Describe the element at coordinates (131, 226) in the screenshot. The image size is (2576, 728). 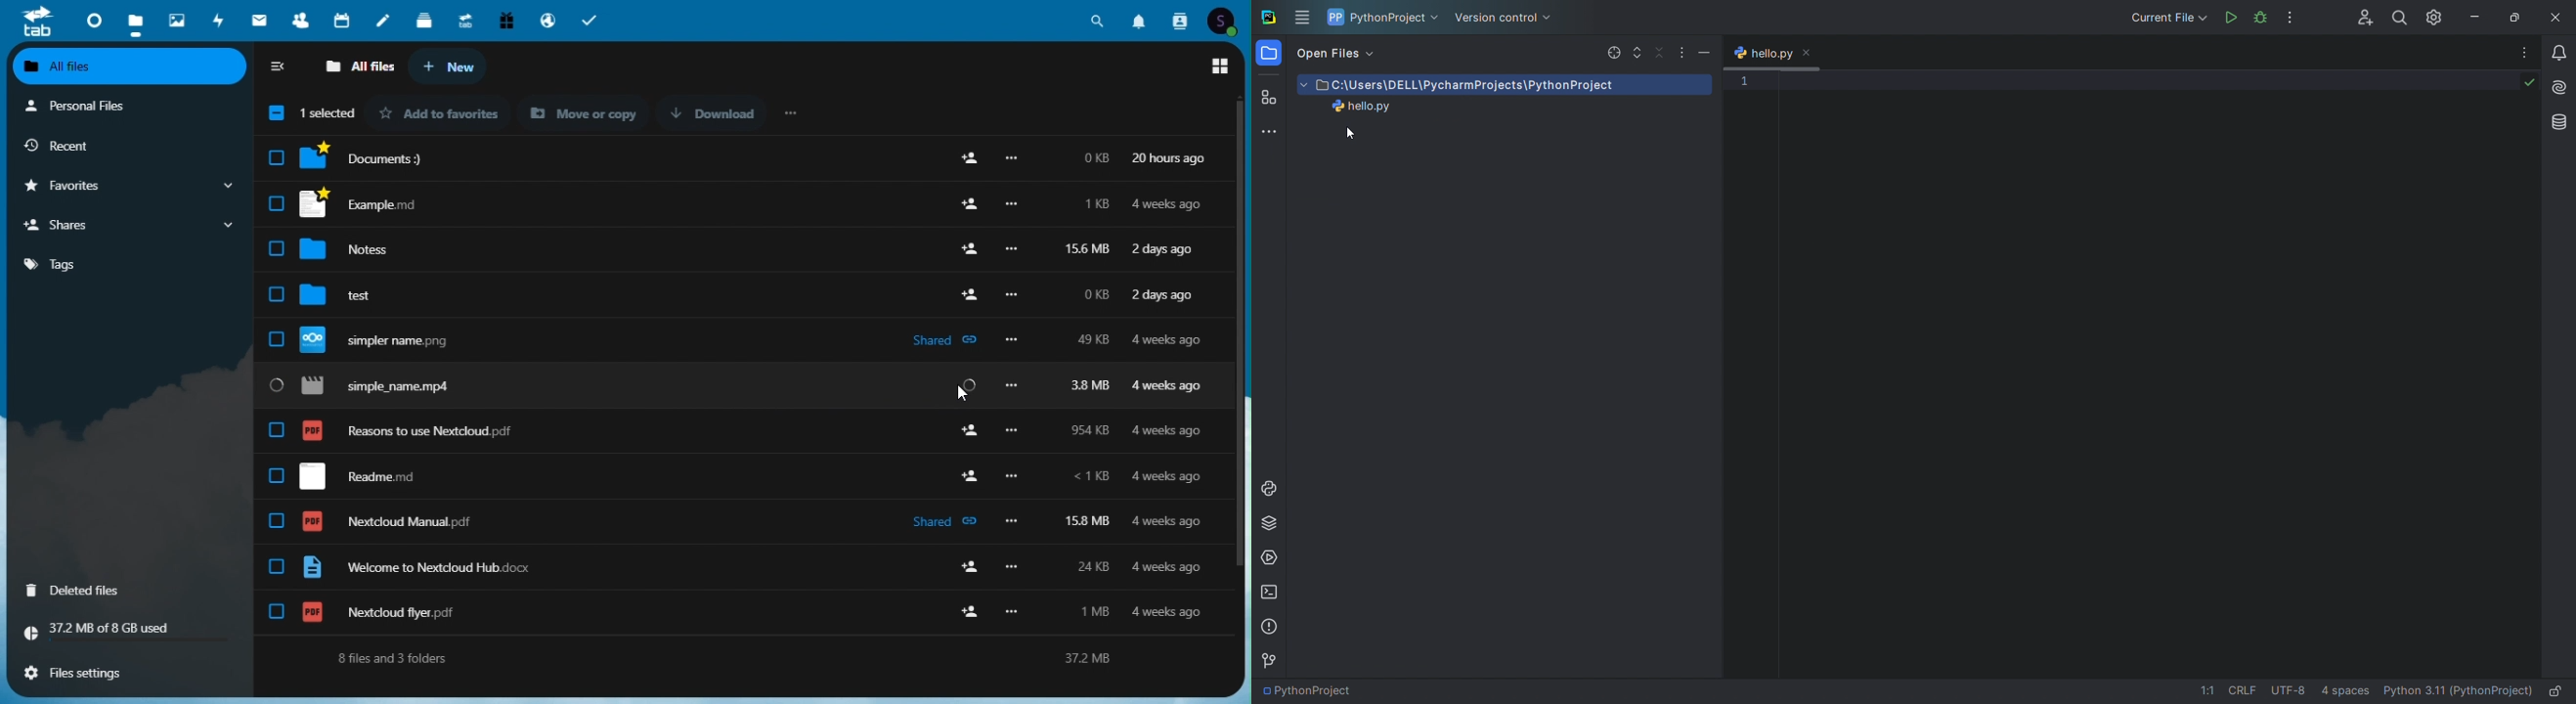
I see `Share` at that location.